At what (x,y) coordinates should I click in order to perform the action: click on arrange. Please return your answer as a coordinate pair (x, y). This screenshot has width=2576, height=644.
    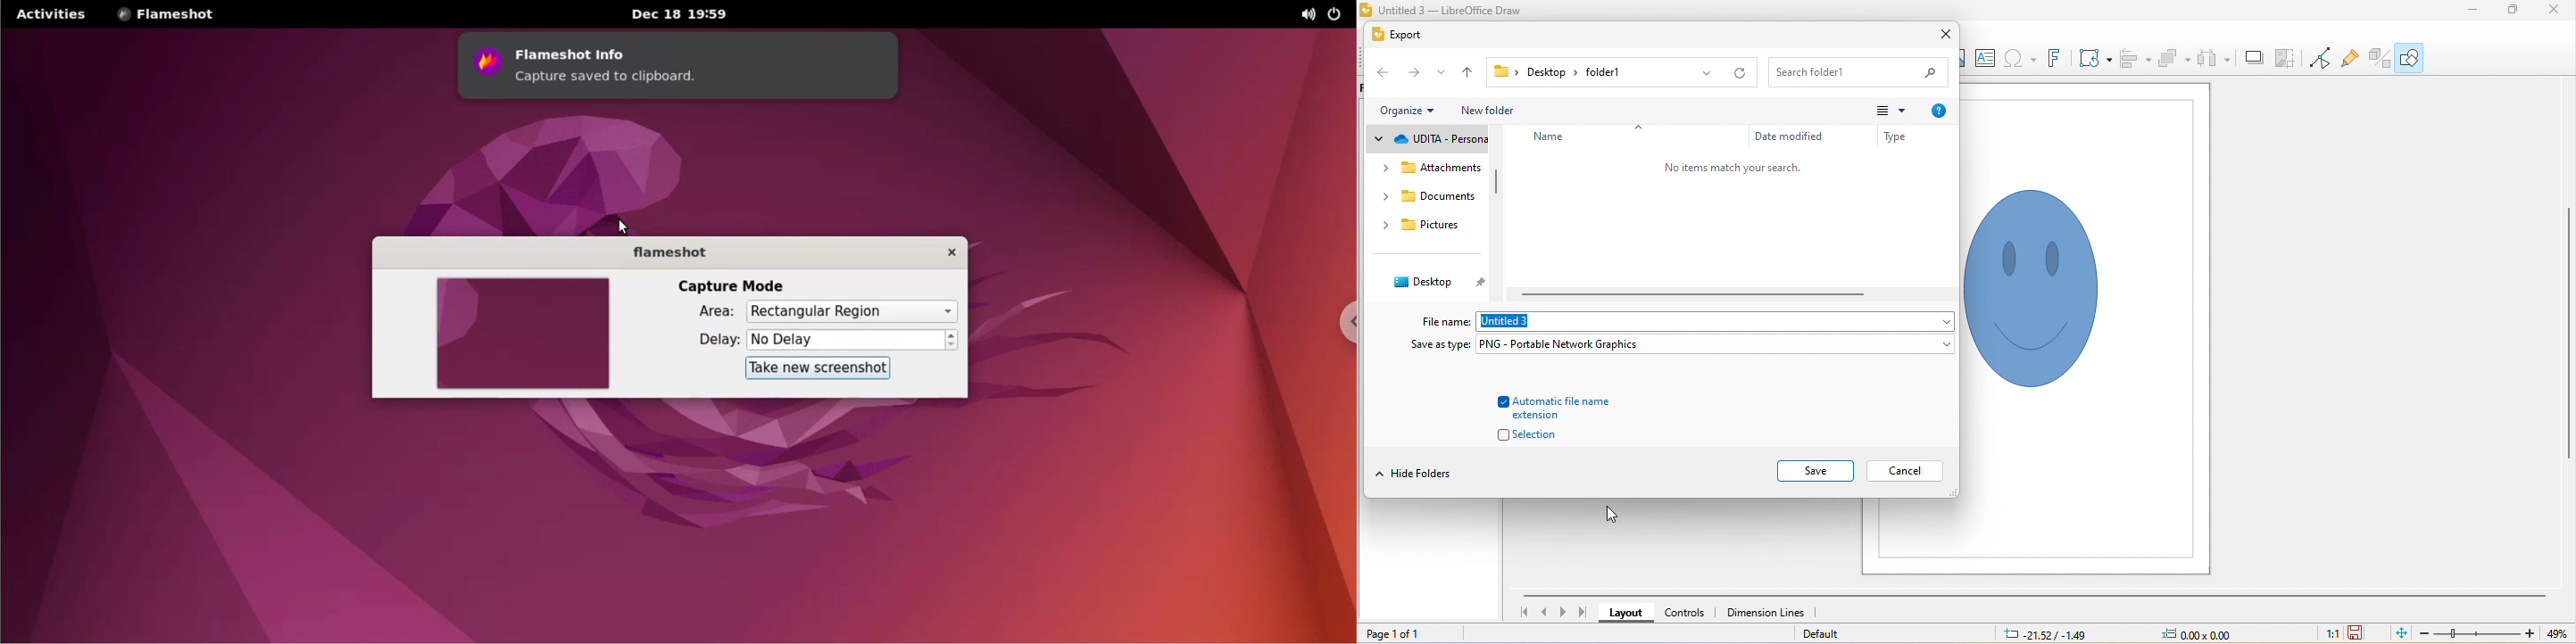
    Looking at the image, I should click on (2173, 59).